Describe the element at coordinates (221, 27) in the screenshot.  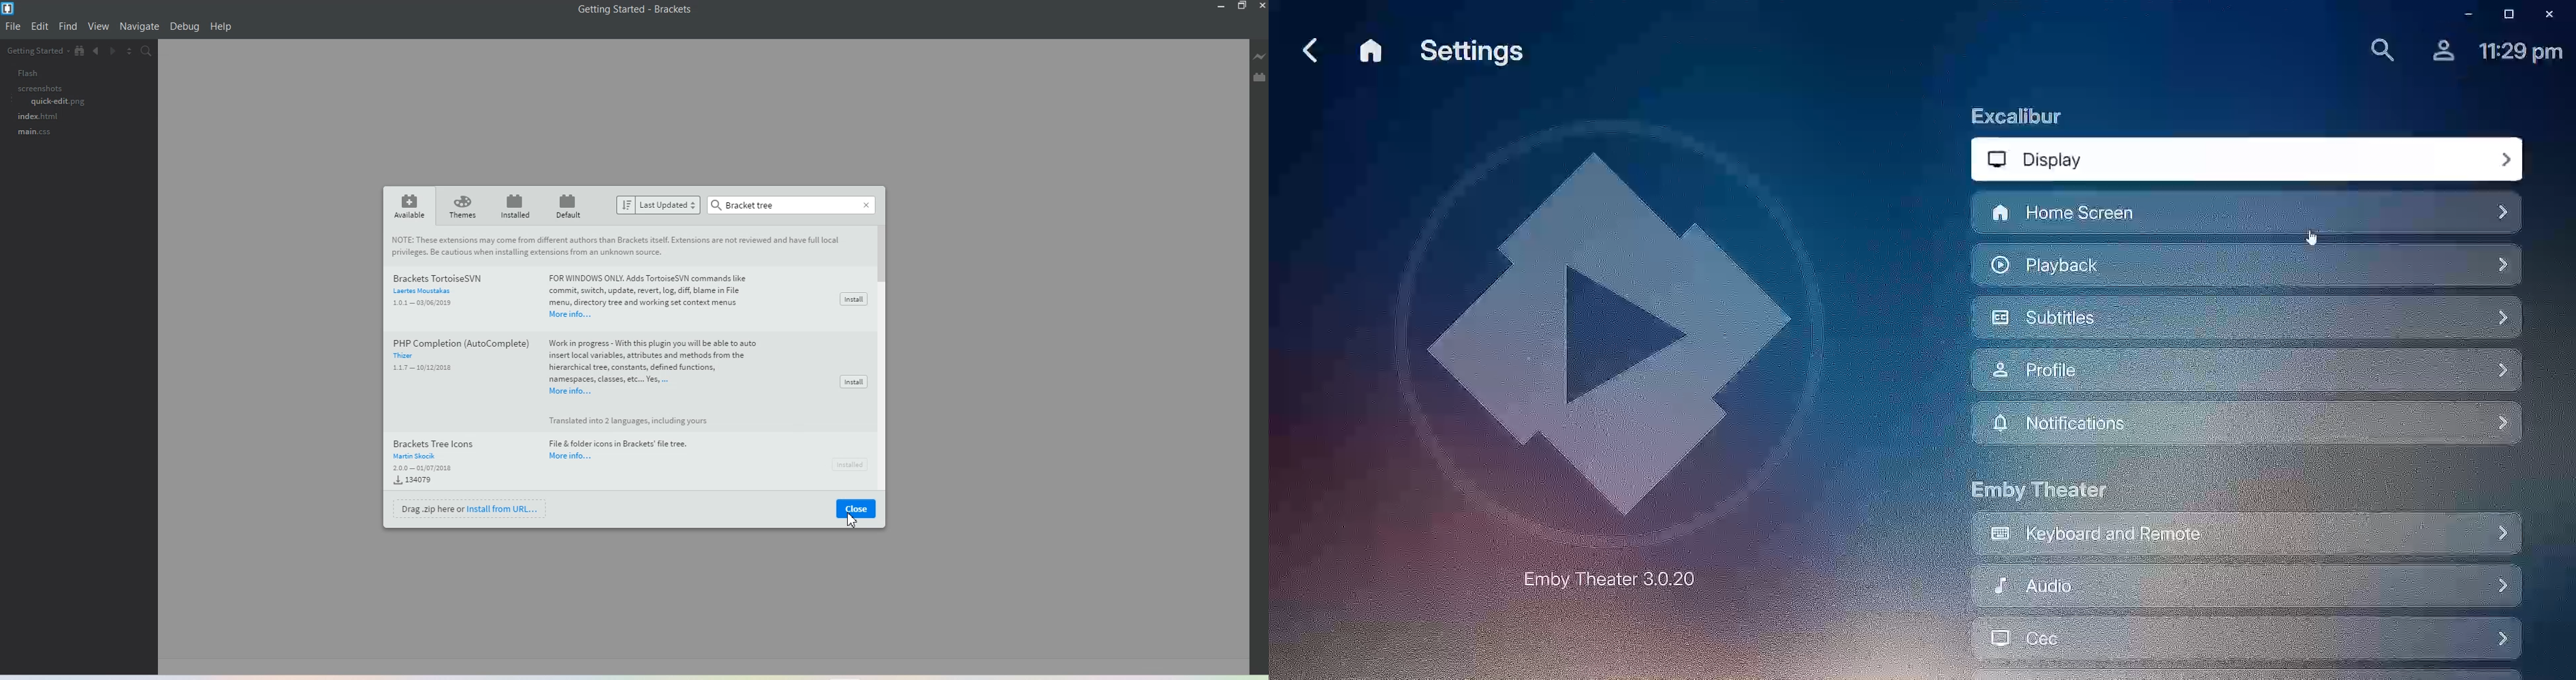
I see `Help` at that location.